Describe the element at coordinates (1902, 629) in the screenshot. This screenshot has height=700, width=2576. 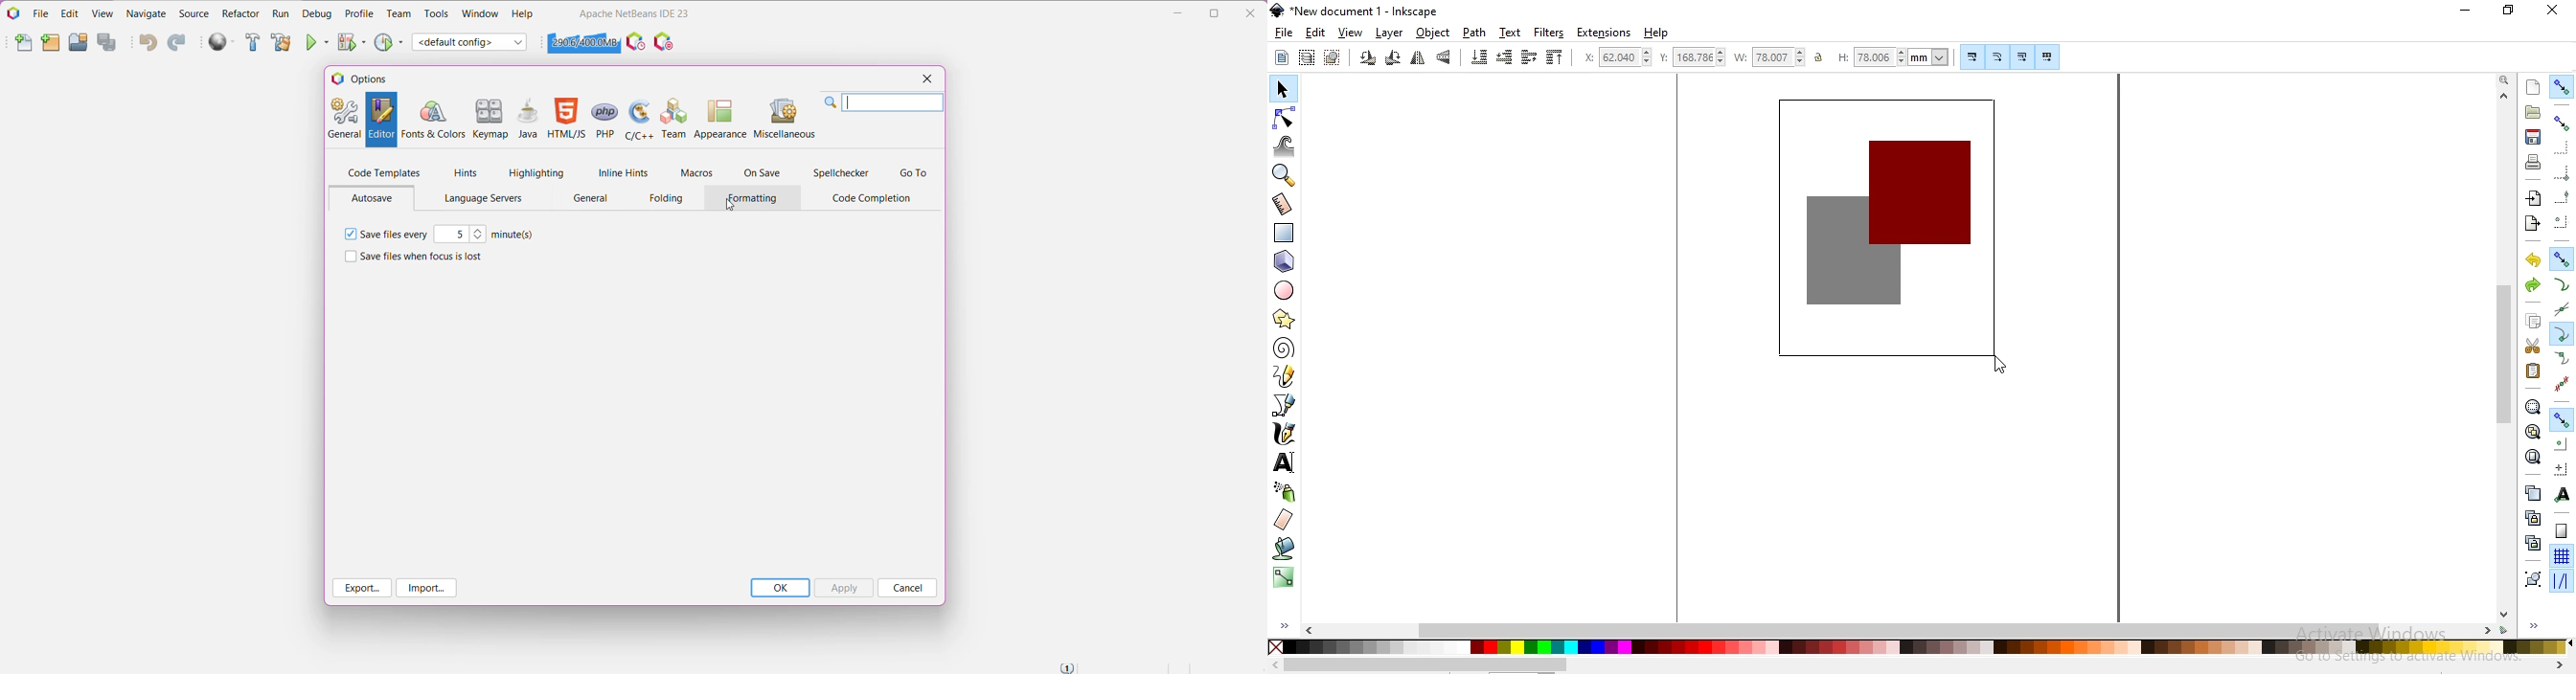
I see `scrollbar` at that location.